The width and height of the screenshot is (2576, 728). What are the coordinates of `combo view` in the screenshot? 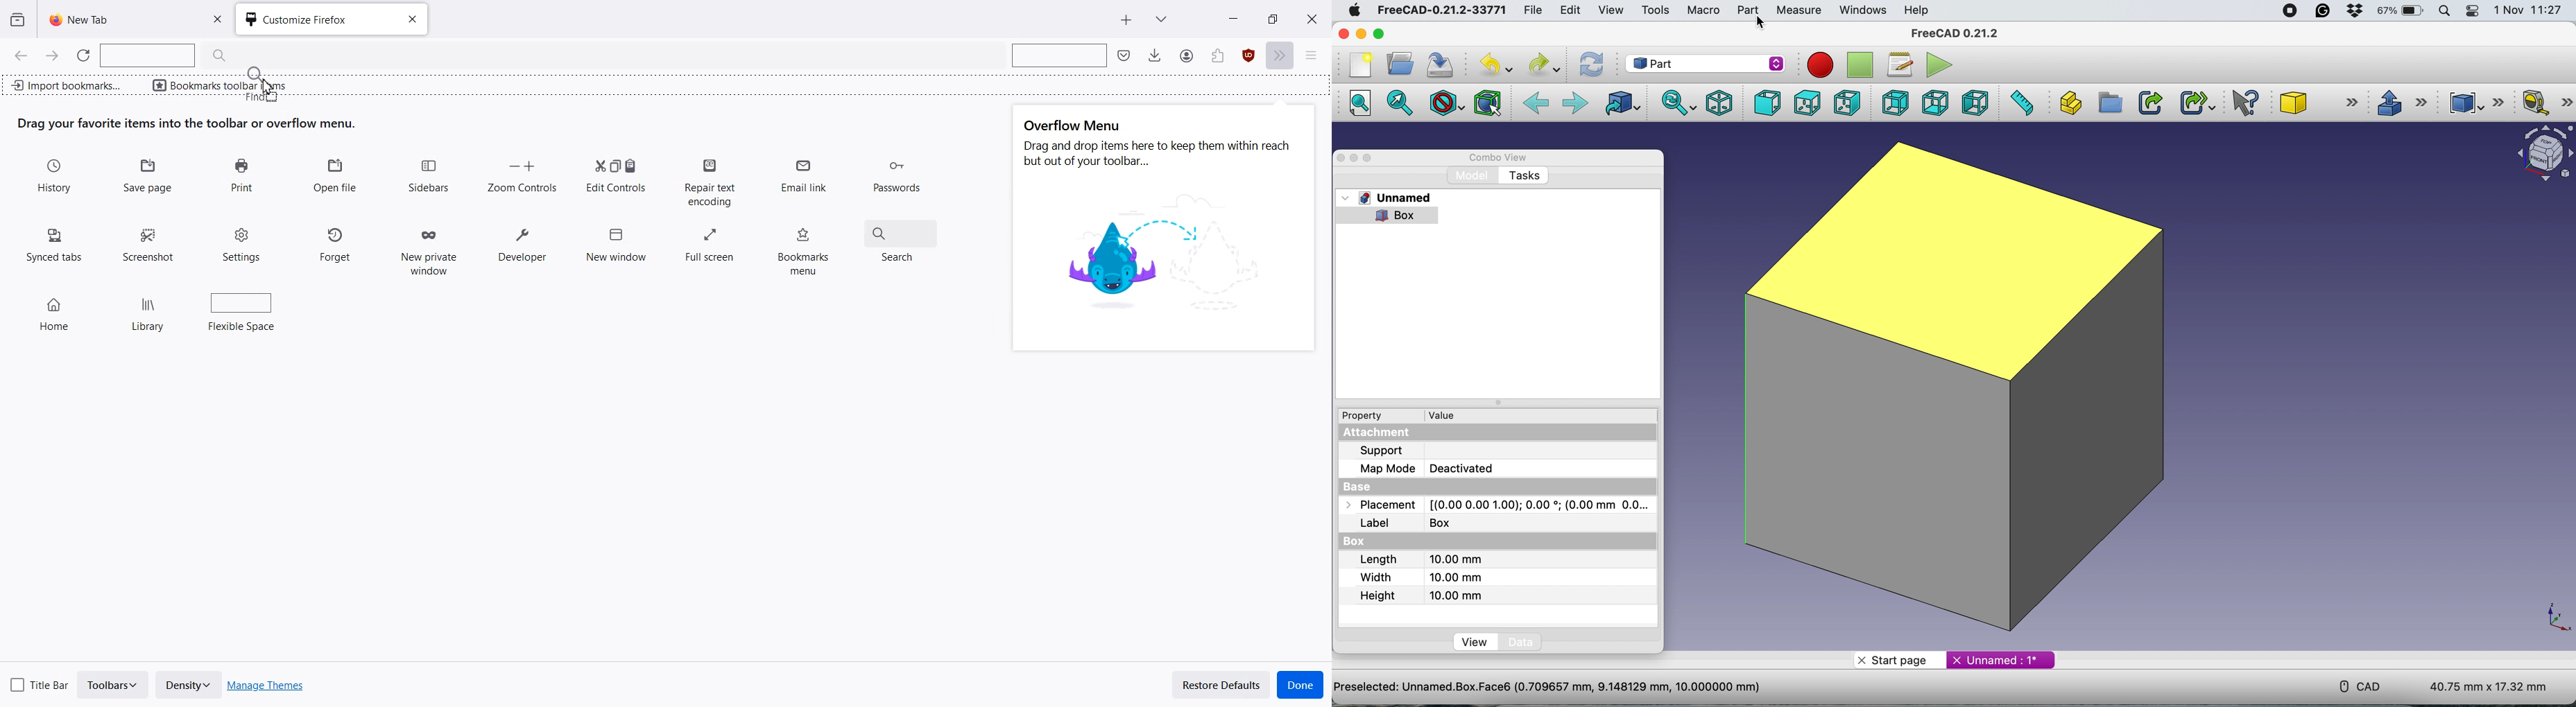 It's located at (1499, 158).